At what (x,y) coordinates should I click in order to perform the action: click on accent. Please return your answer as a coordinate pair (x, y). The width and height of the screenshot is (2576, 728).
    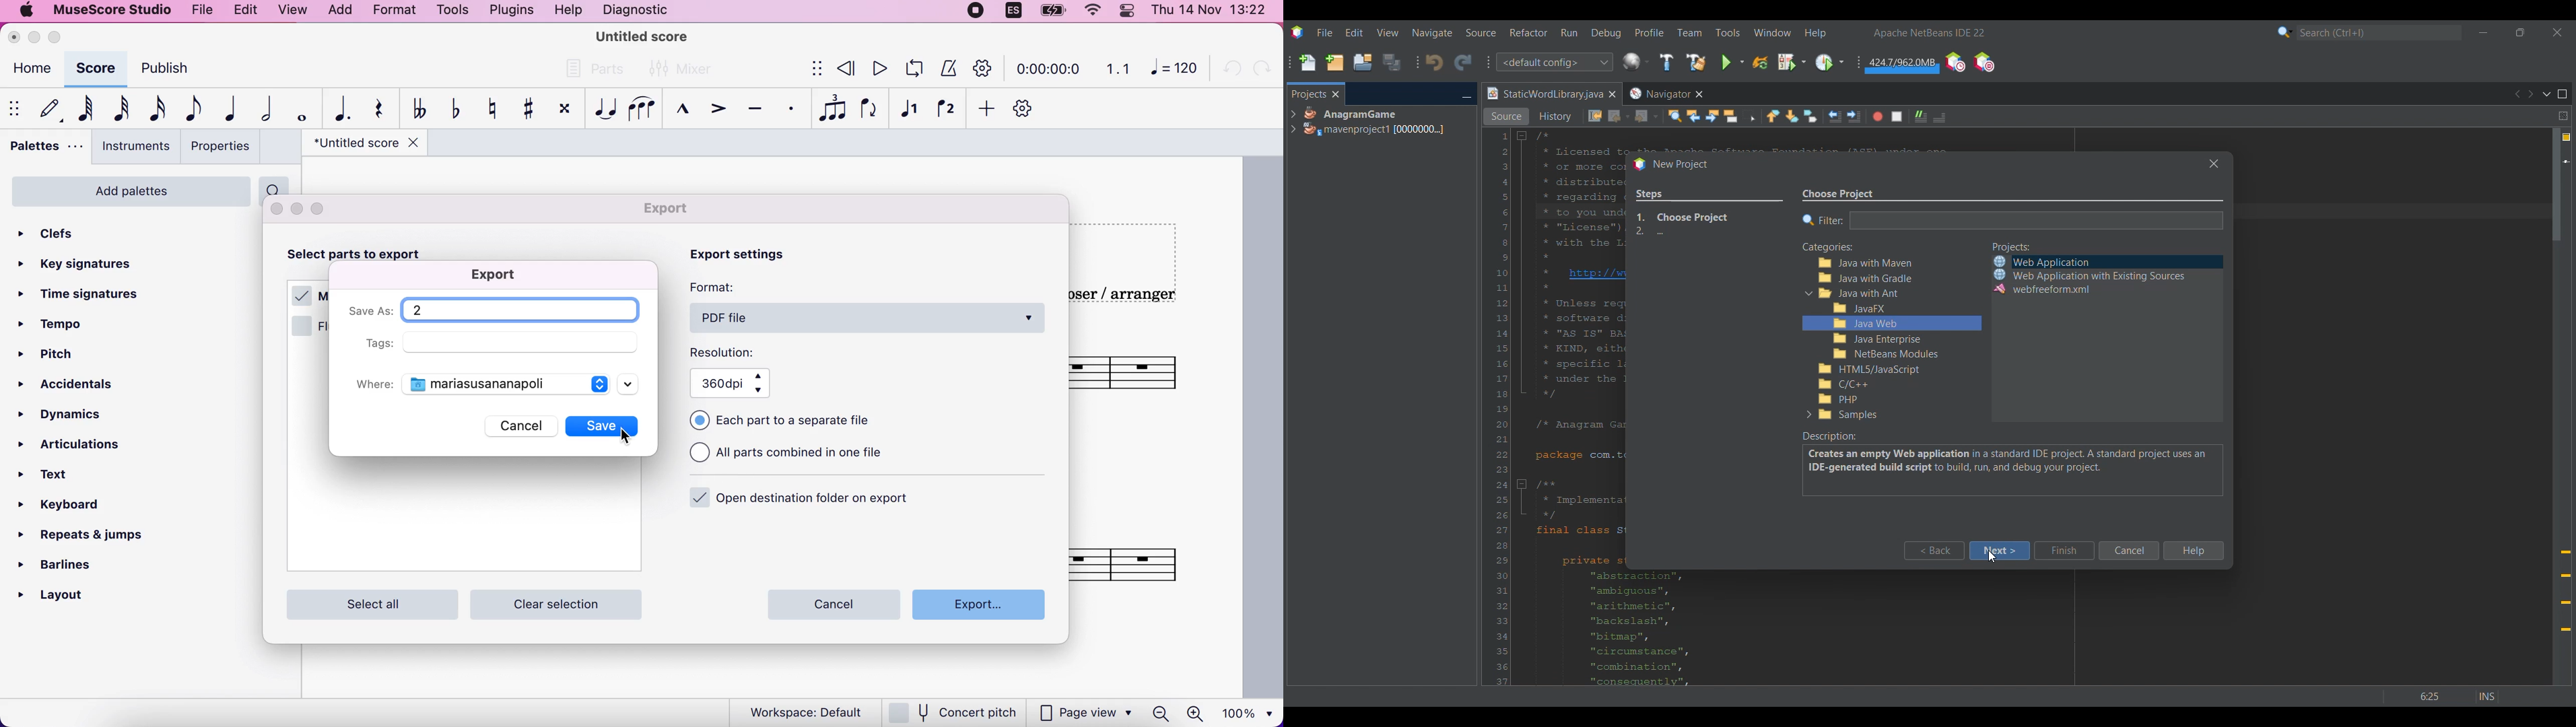
    Looking at the image, I should click on (715, 111).